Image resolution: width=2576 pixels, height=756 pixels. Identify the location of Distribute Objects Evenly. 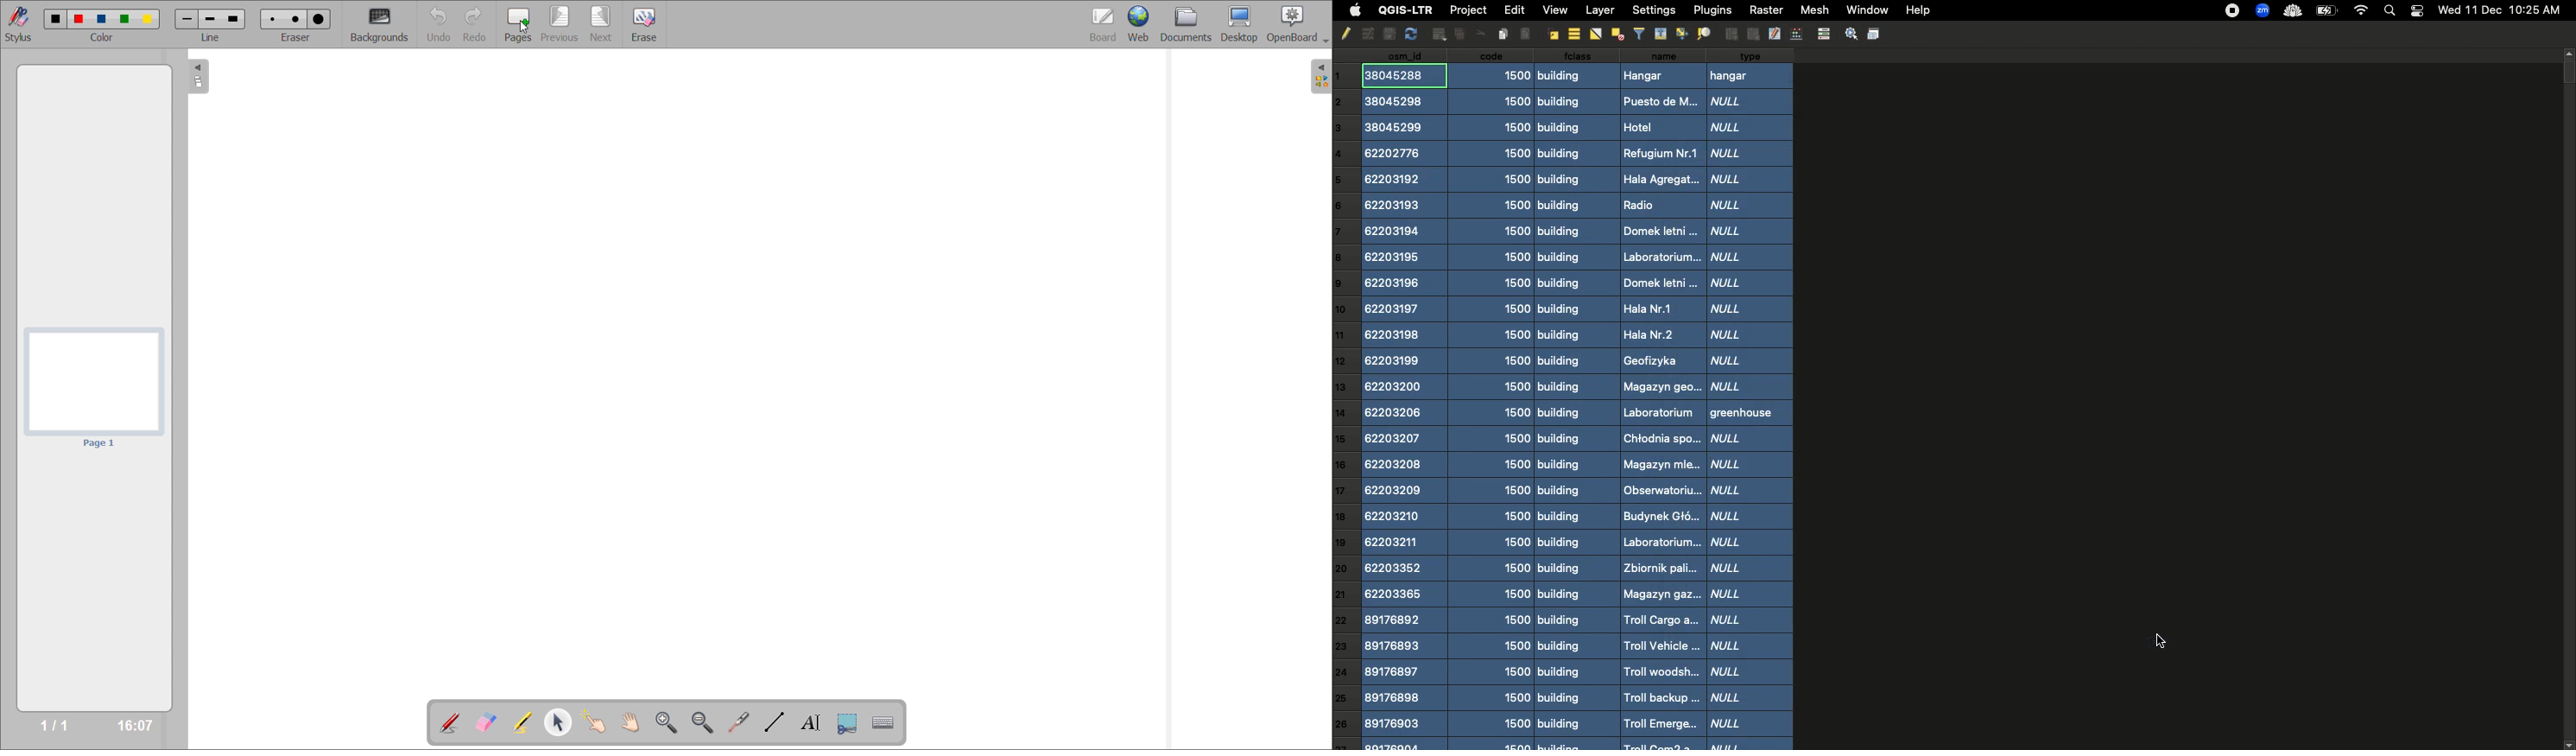
(1702, 34).